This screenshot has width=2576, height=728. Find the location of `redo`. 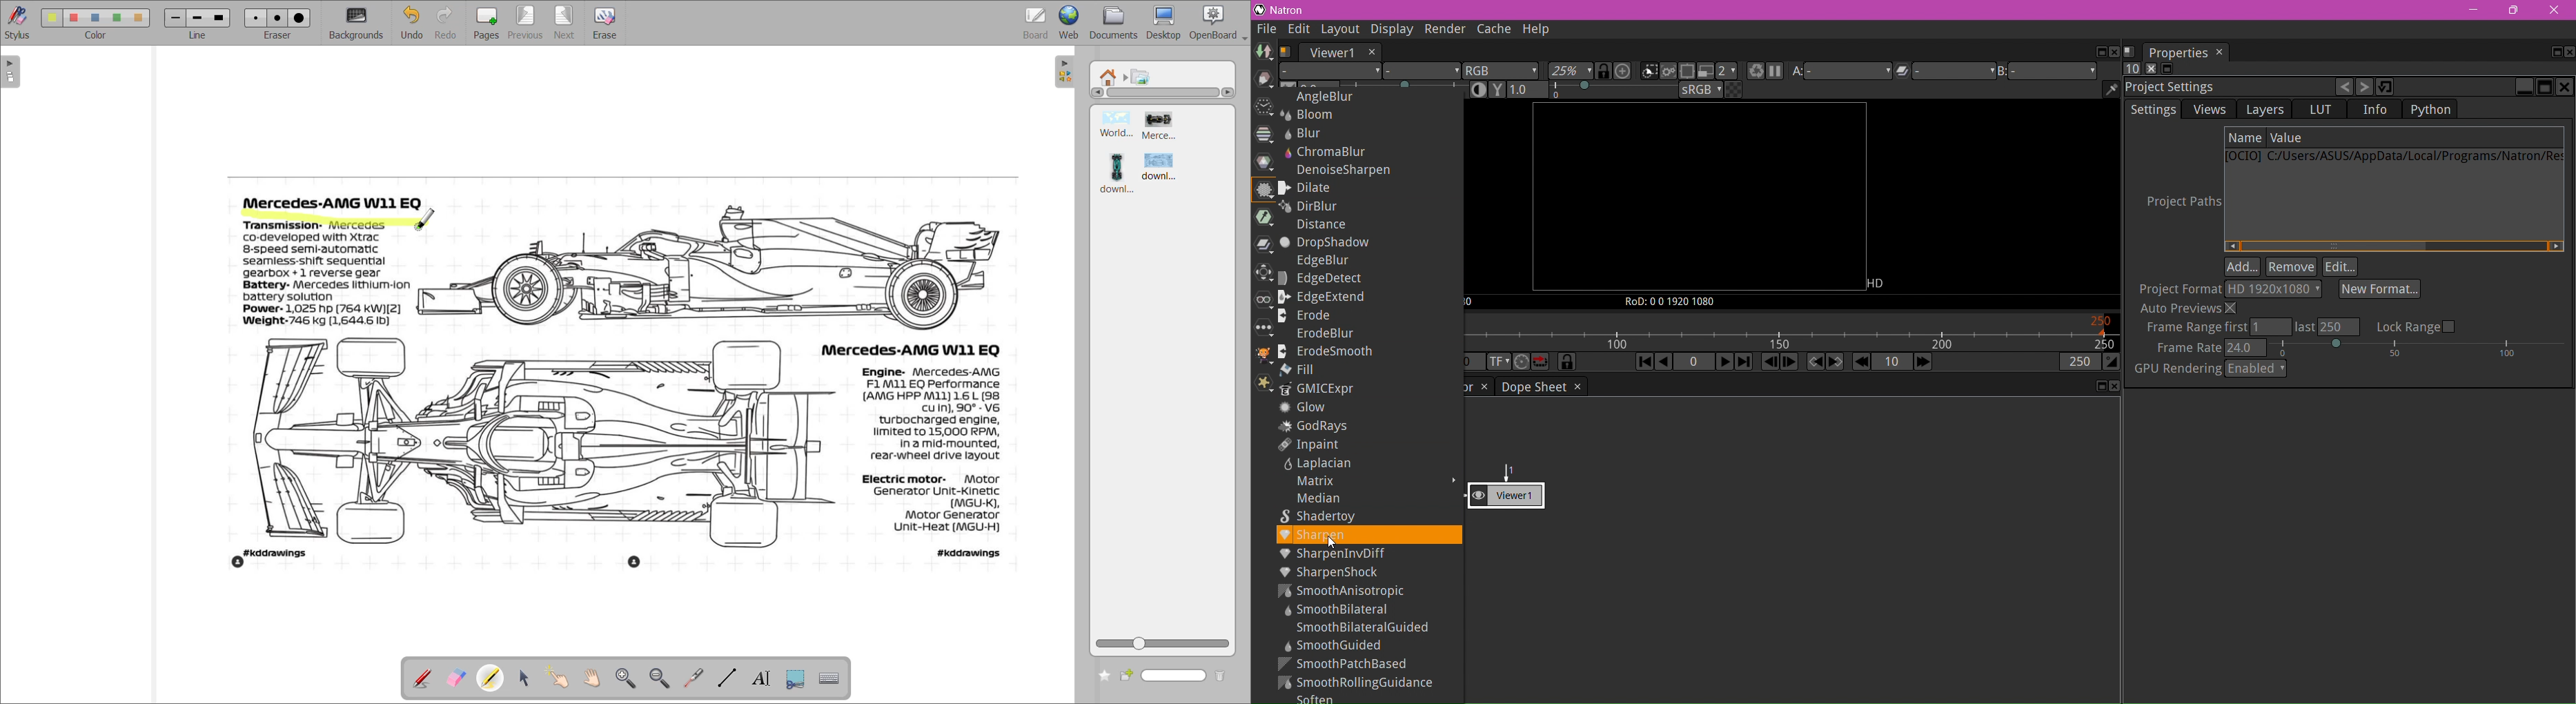

redo is located at coordinates (448, 23).